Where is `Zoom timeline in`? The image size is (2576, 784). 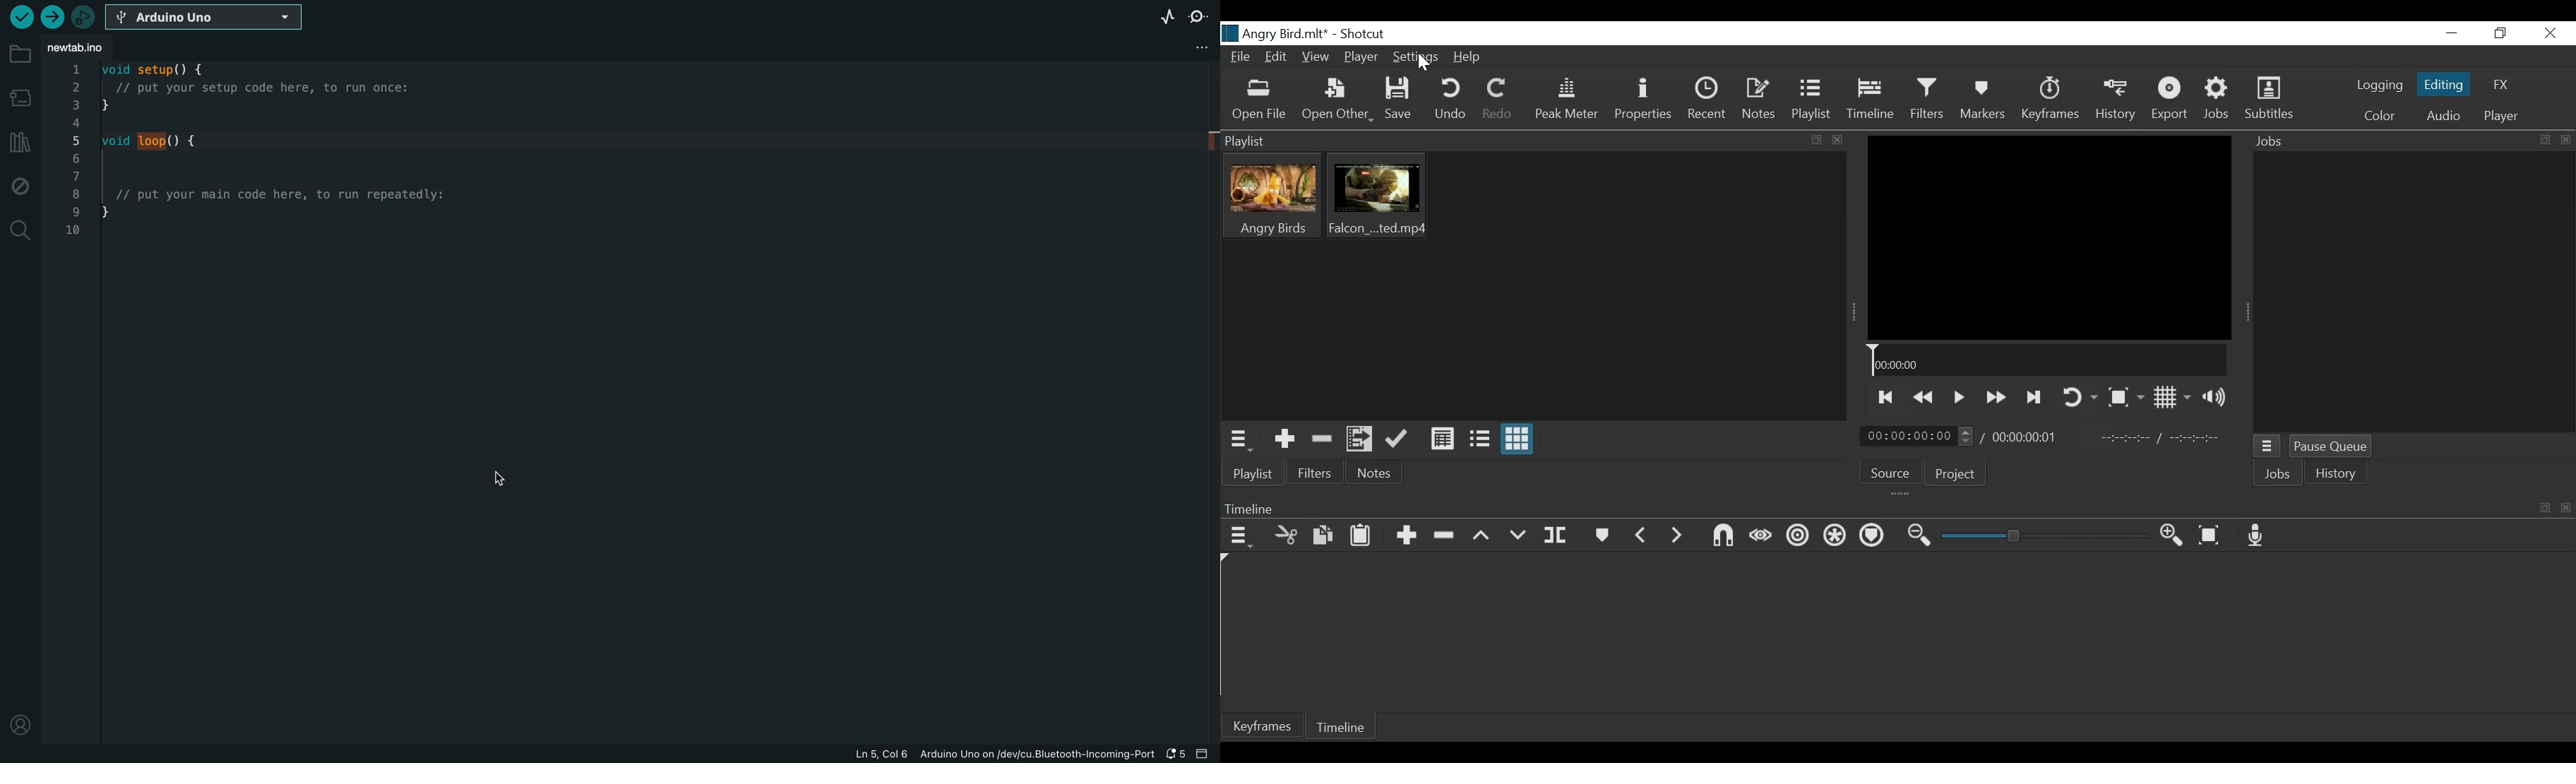 Zoom timeline in is located at coordinates (2168, 535).